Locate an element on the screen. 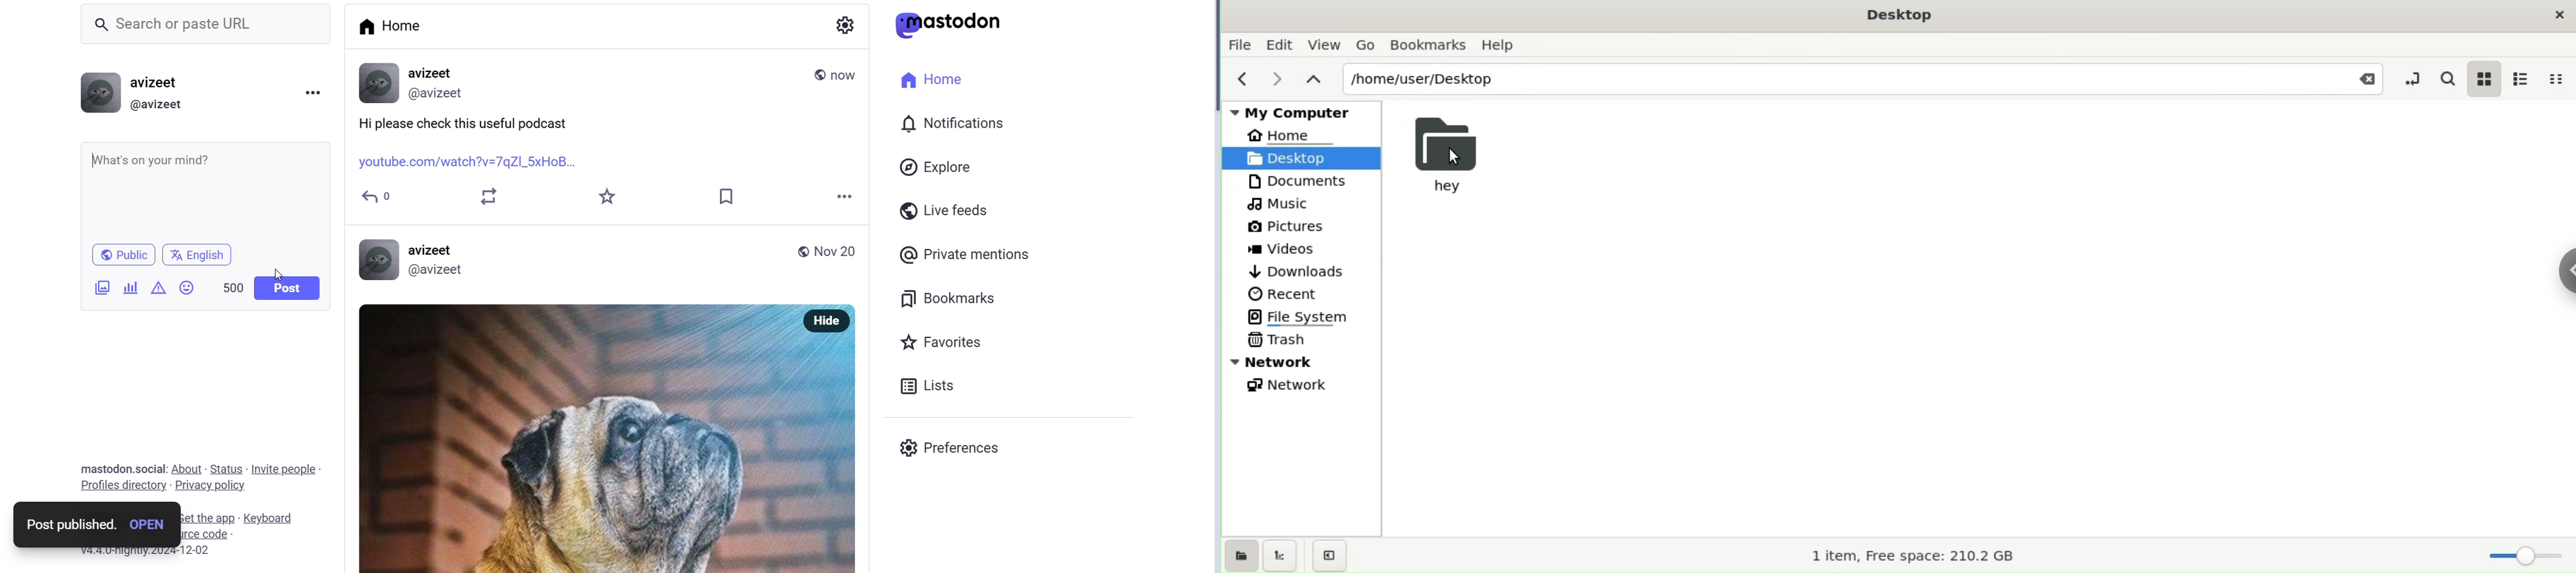 The height and width of the screenshot is (588, 2576). english is located at coordinates (201, 255).